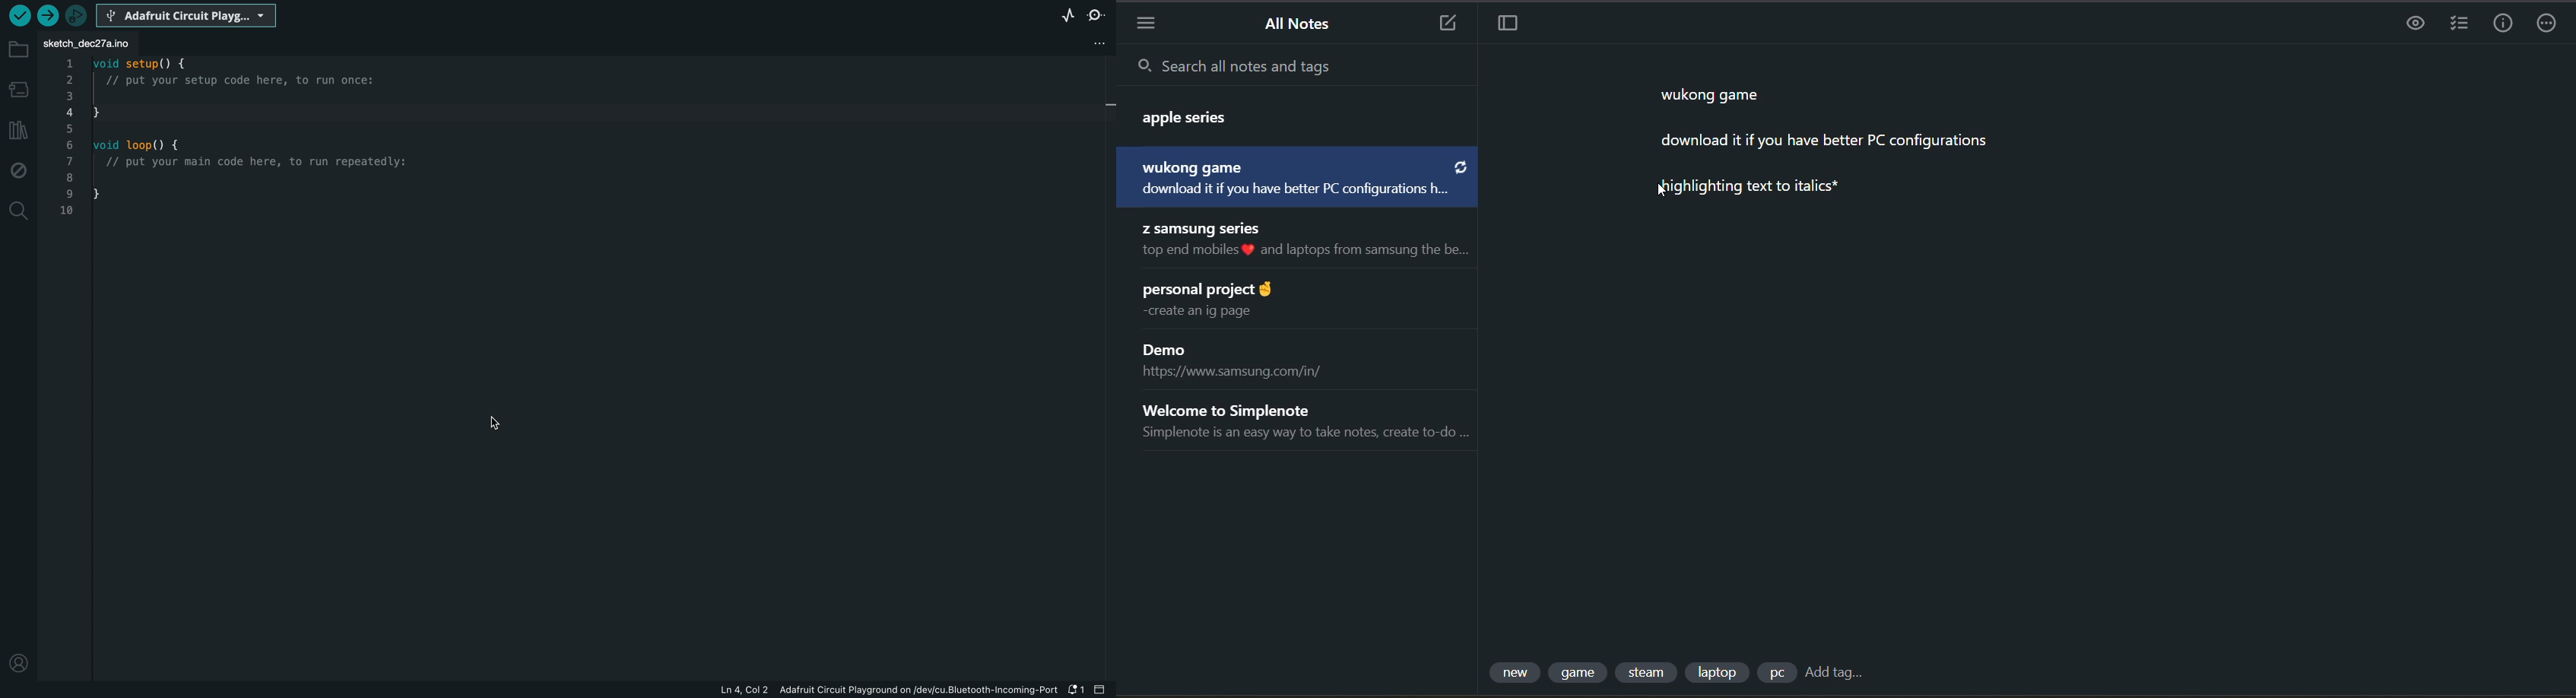 This screenshot has width=2576, height=700. Describe the element at coordinates (1301, 65) in the screenshot. I see `search all notes and tags` at that location.